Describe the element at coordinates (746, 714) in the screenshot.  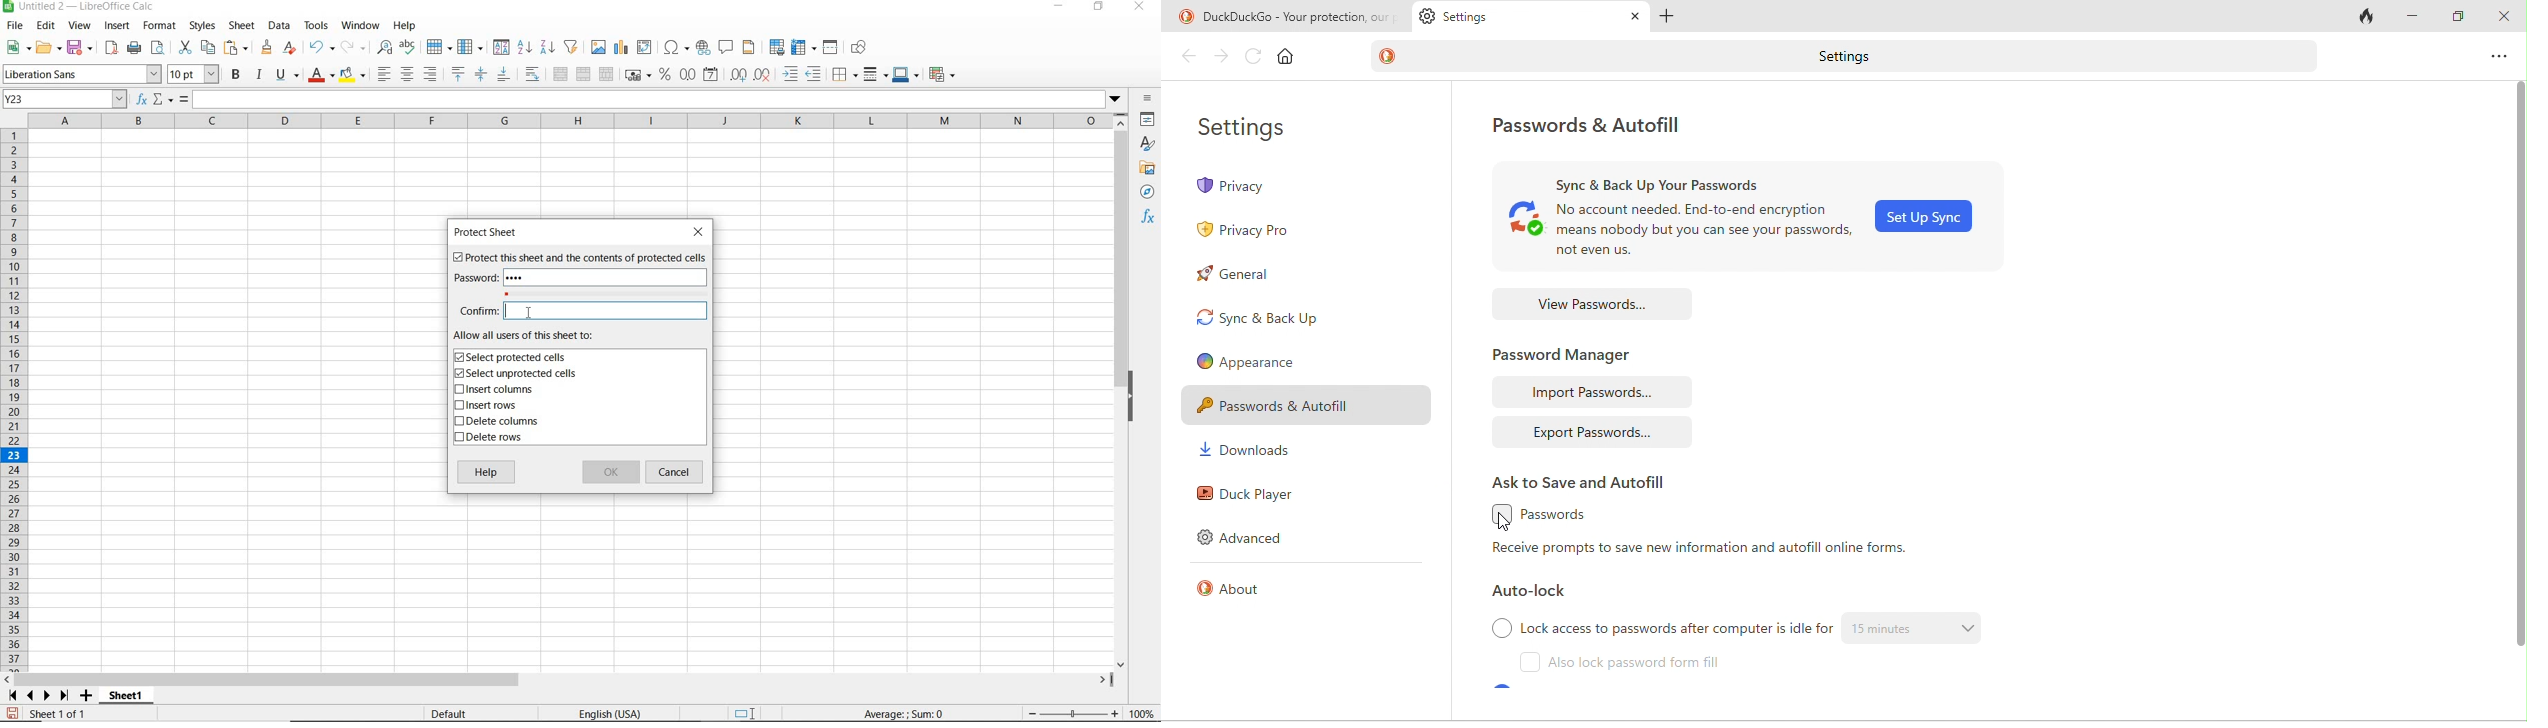
I see `STANDARD SELECTION` at that location.